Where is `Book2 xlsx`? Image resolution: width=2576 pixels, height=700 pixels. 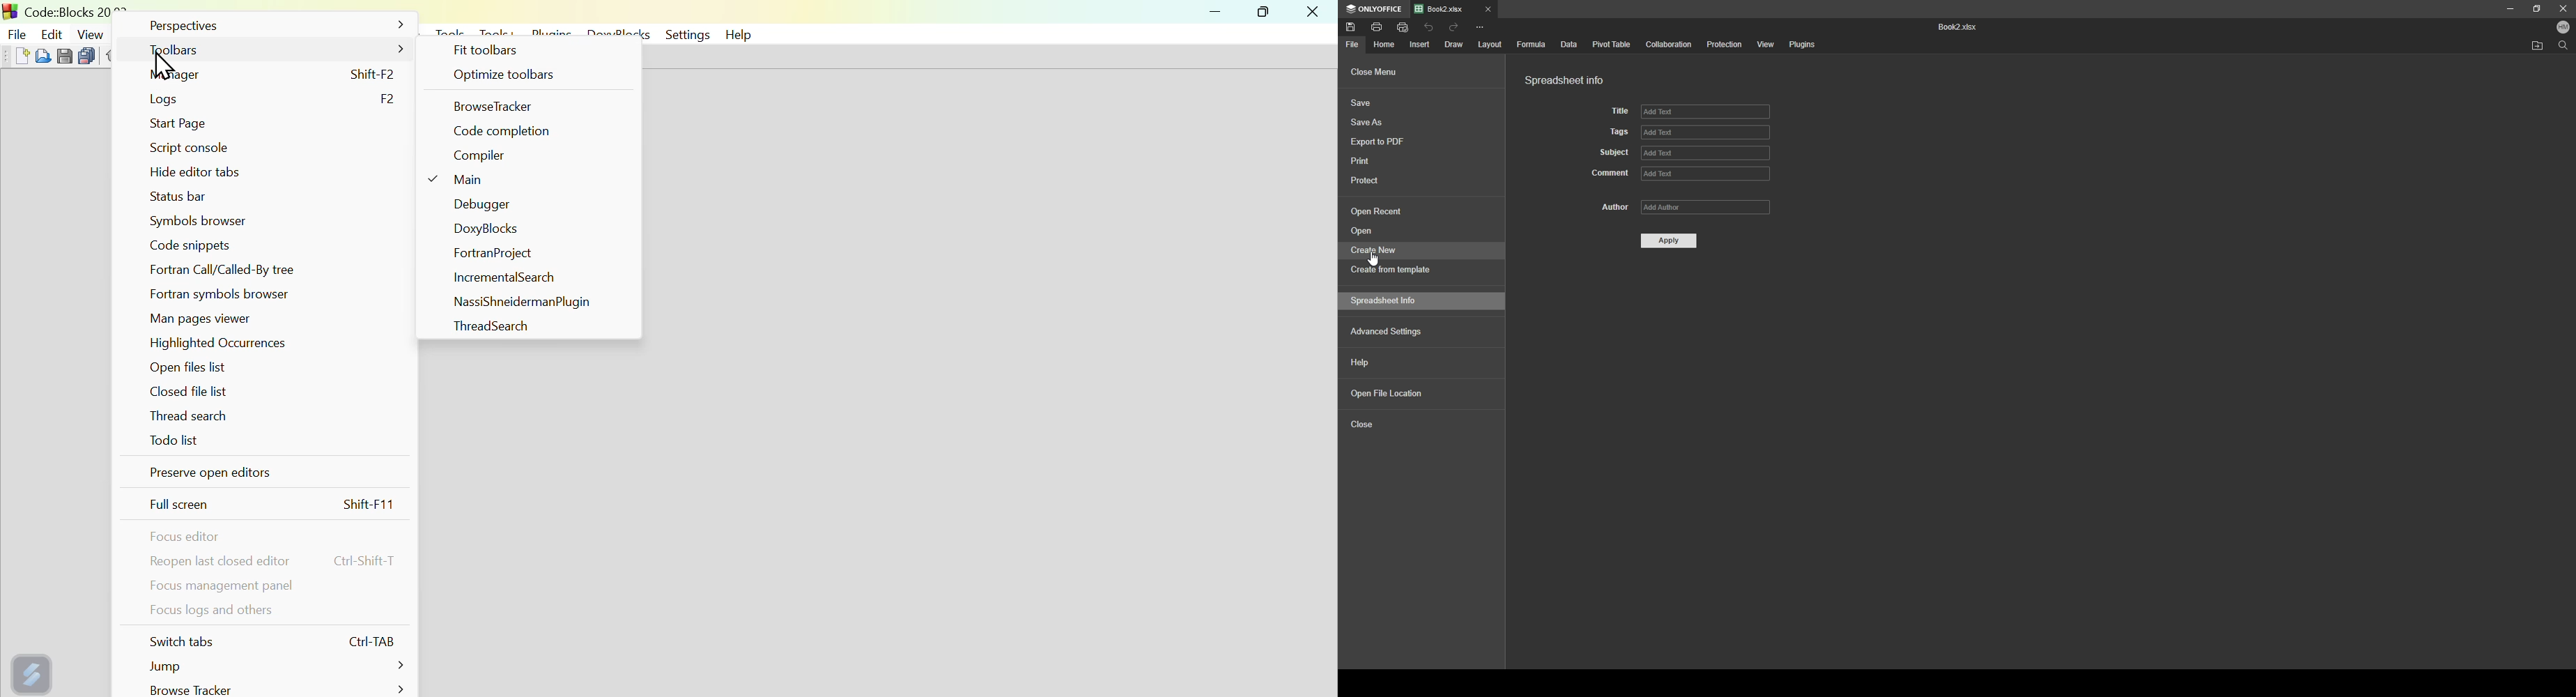
Book2 xlsx is located at coordinates (1969, 30).